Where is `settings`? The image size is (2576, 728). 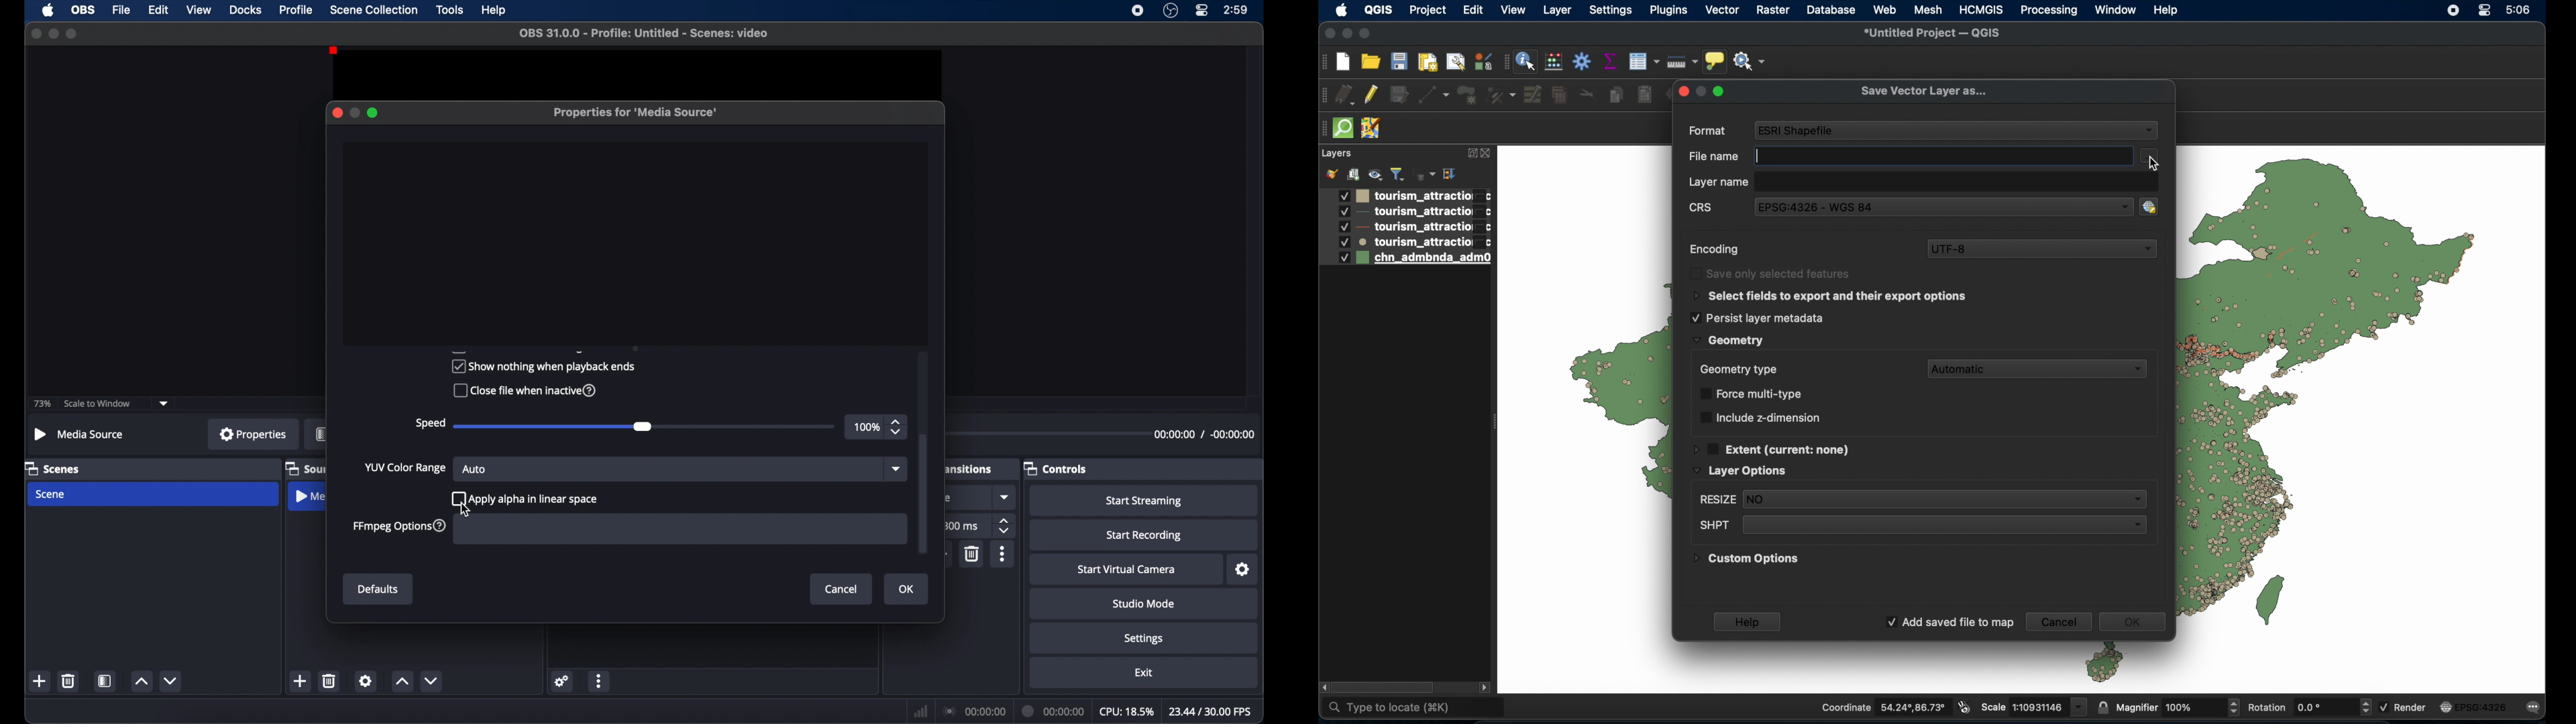 settings is located at coordinates (562, 682).